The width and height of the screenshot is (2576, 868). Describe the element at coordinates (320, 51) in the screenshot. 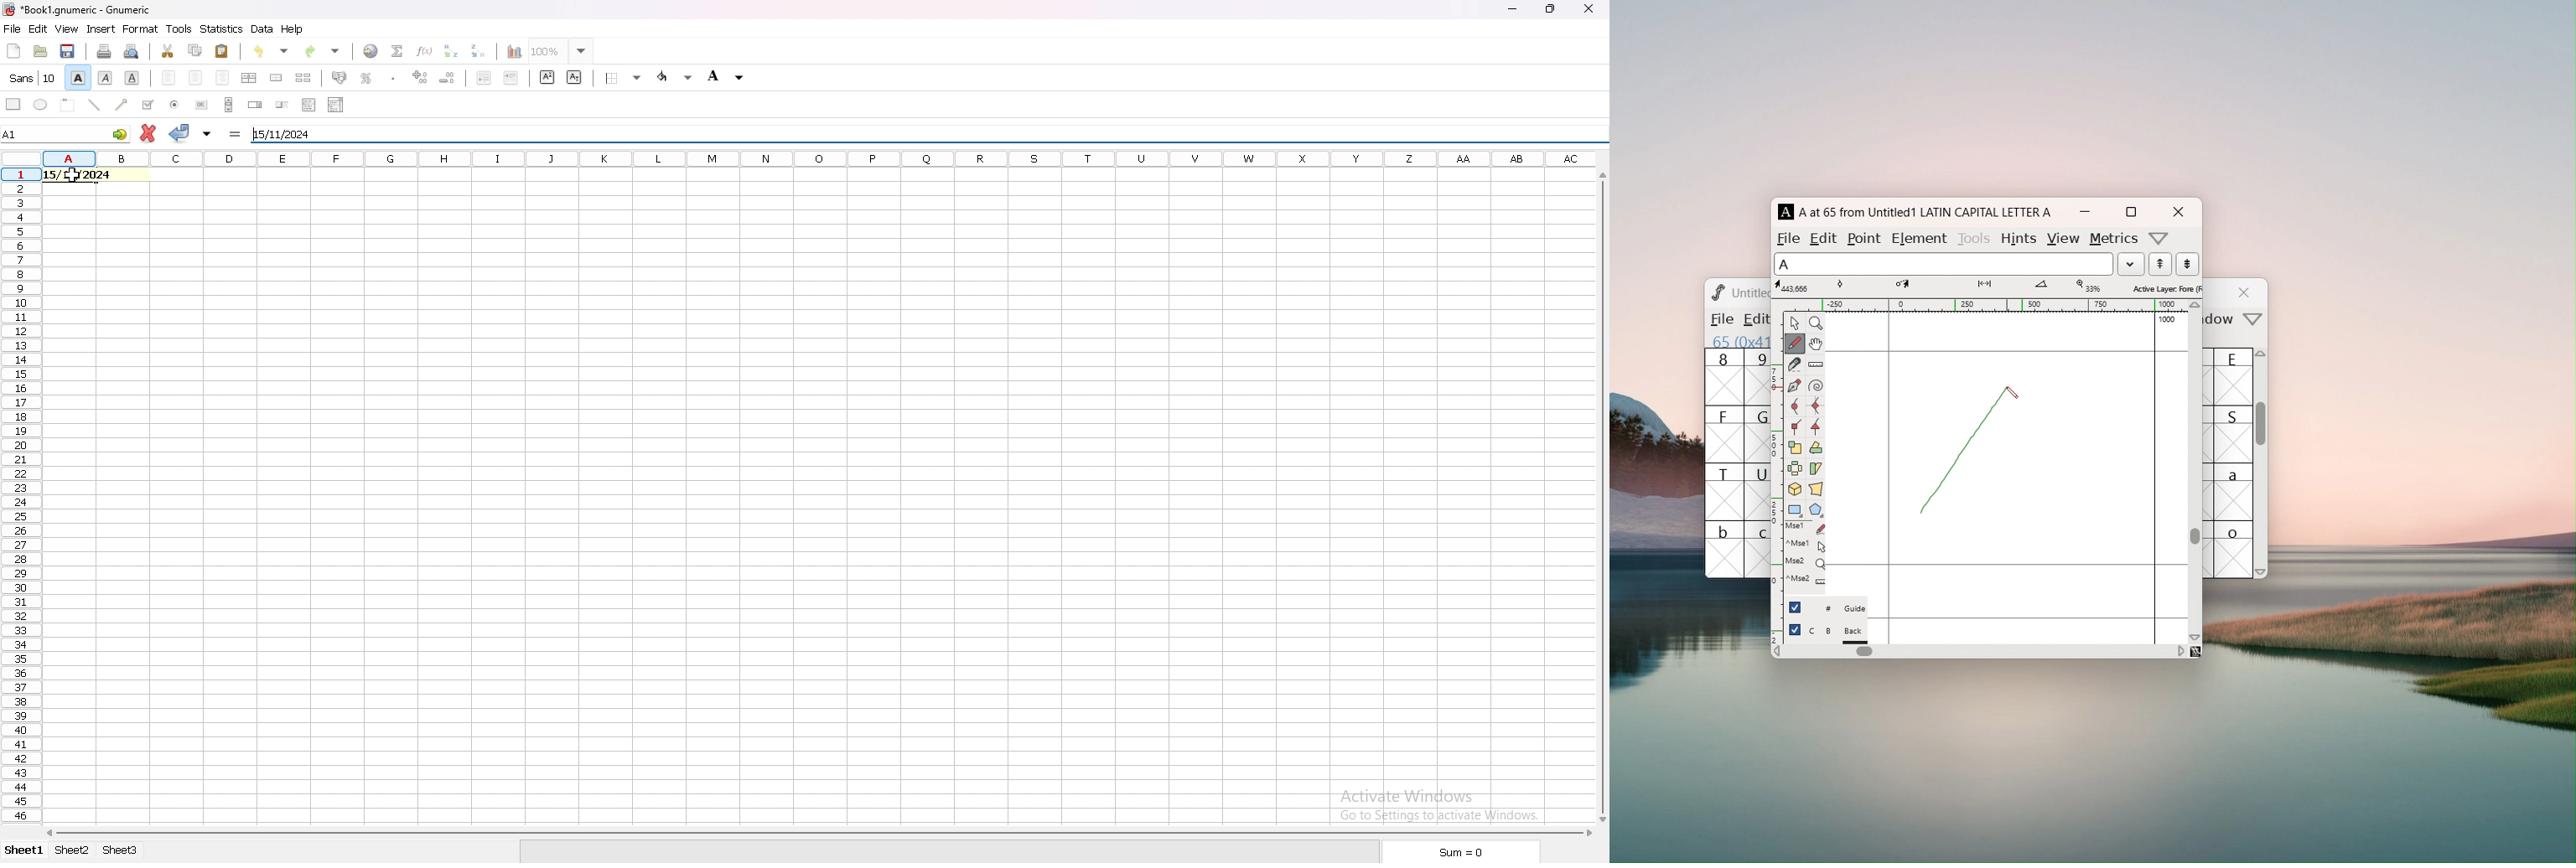

I see `redo` at that location.